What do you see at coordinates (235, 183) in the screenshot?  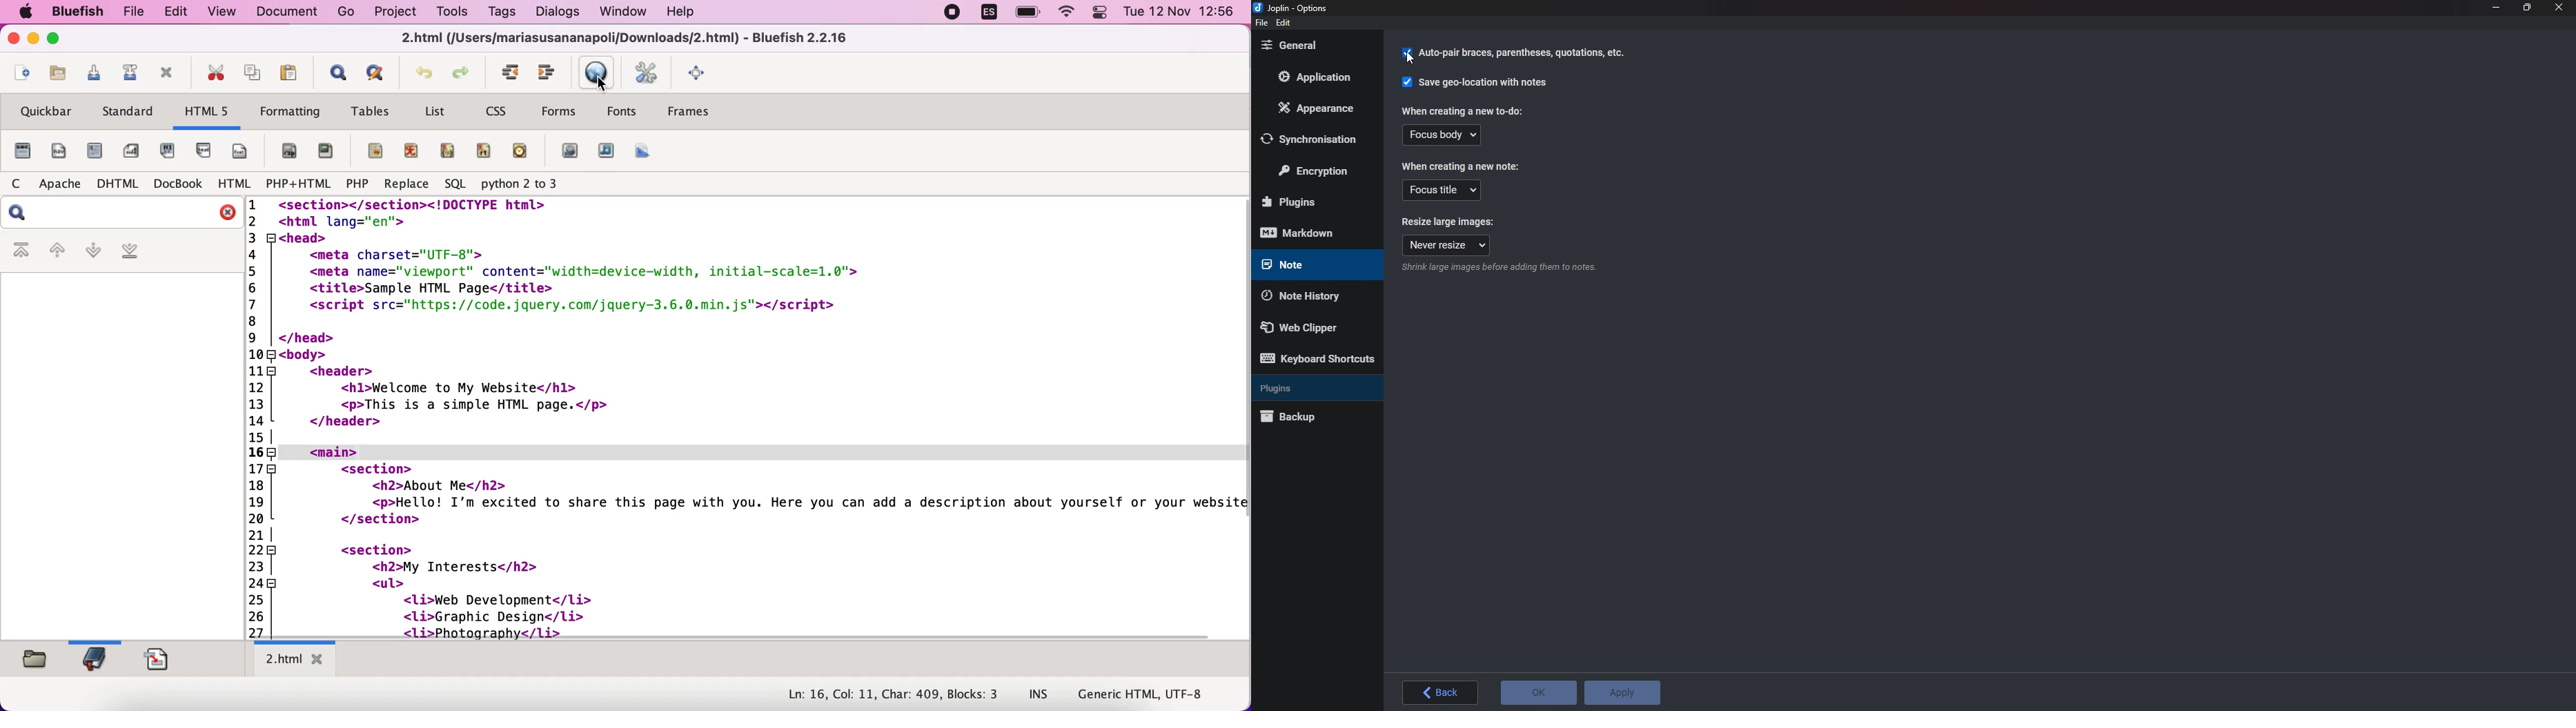 I see `html` at bounding box center [235, 183].